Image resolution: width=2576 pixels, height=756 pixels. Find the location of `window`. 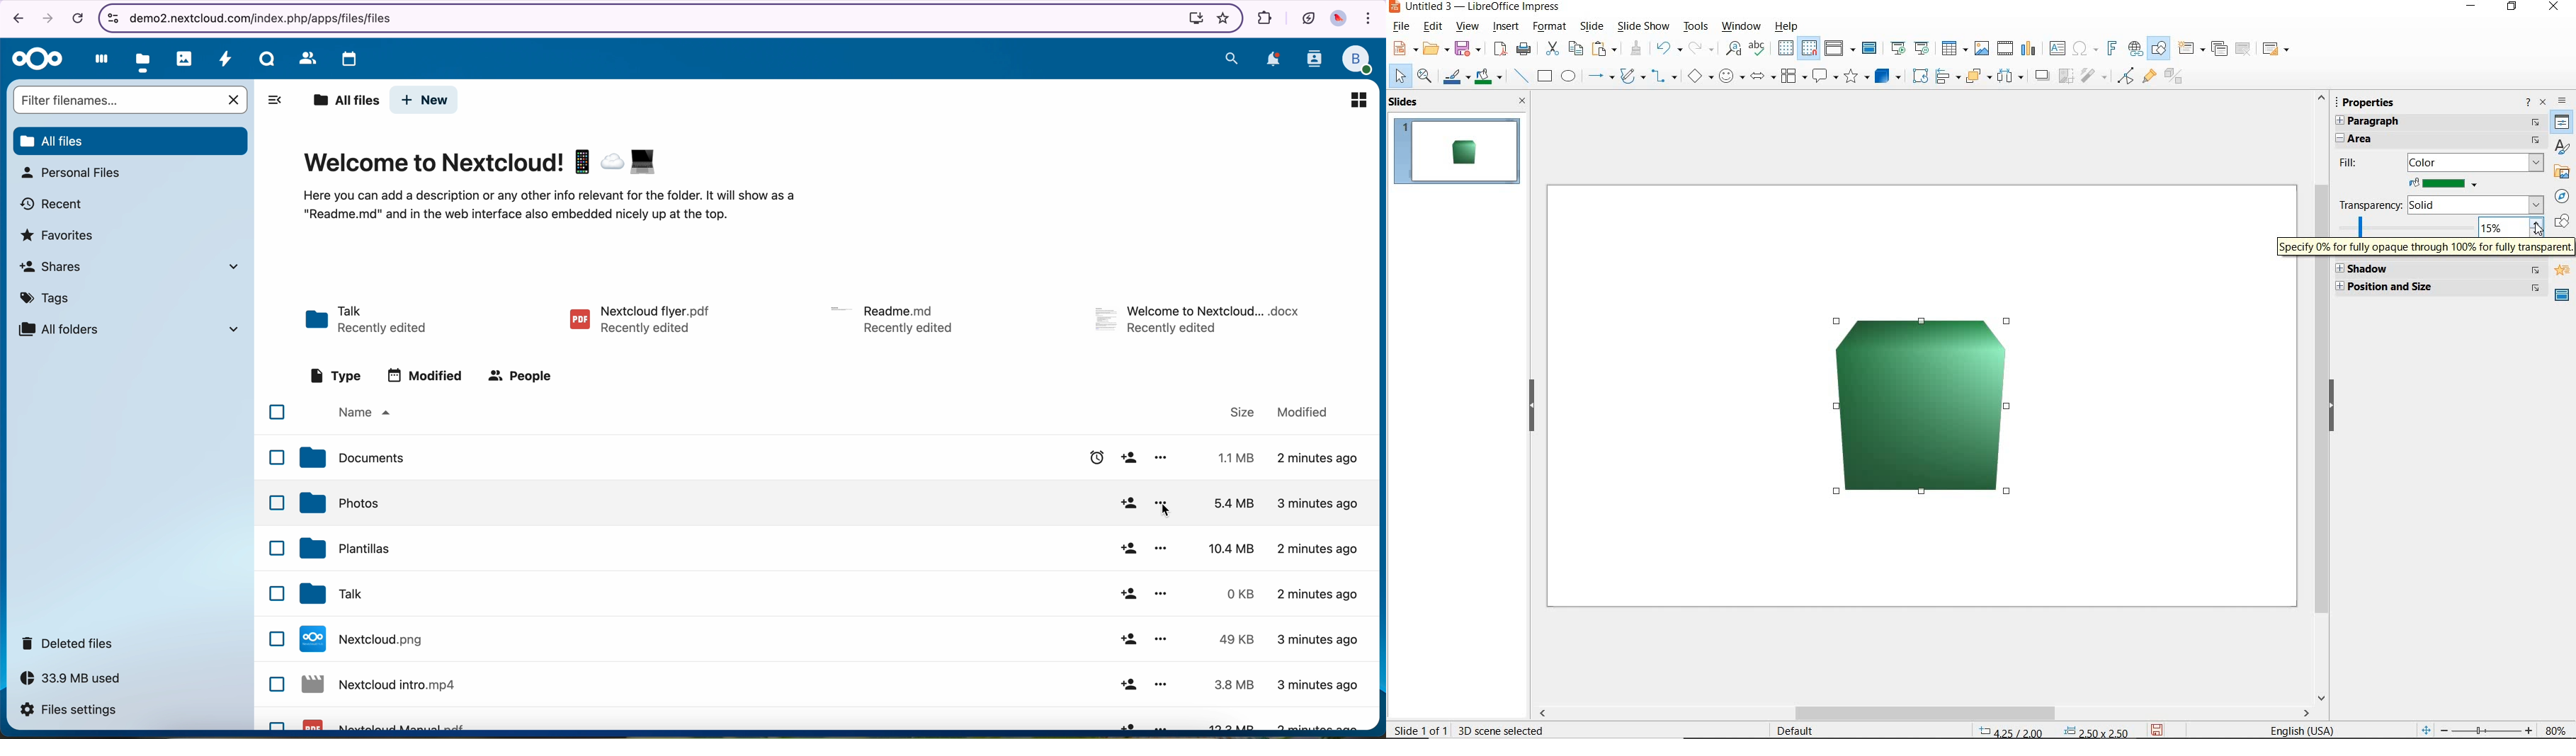

window is located at coordinates (1741, 27).